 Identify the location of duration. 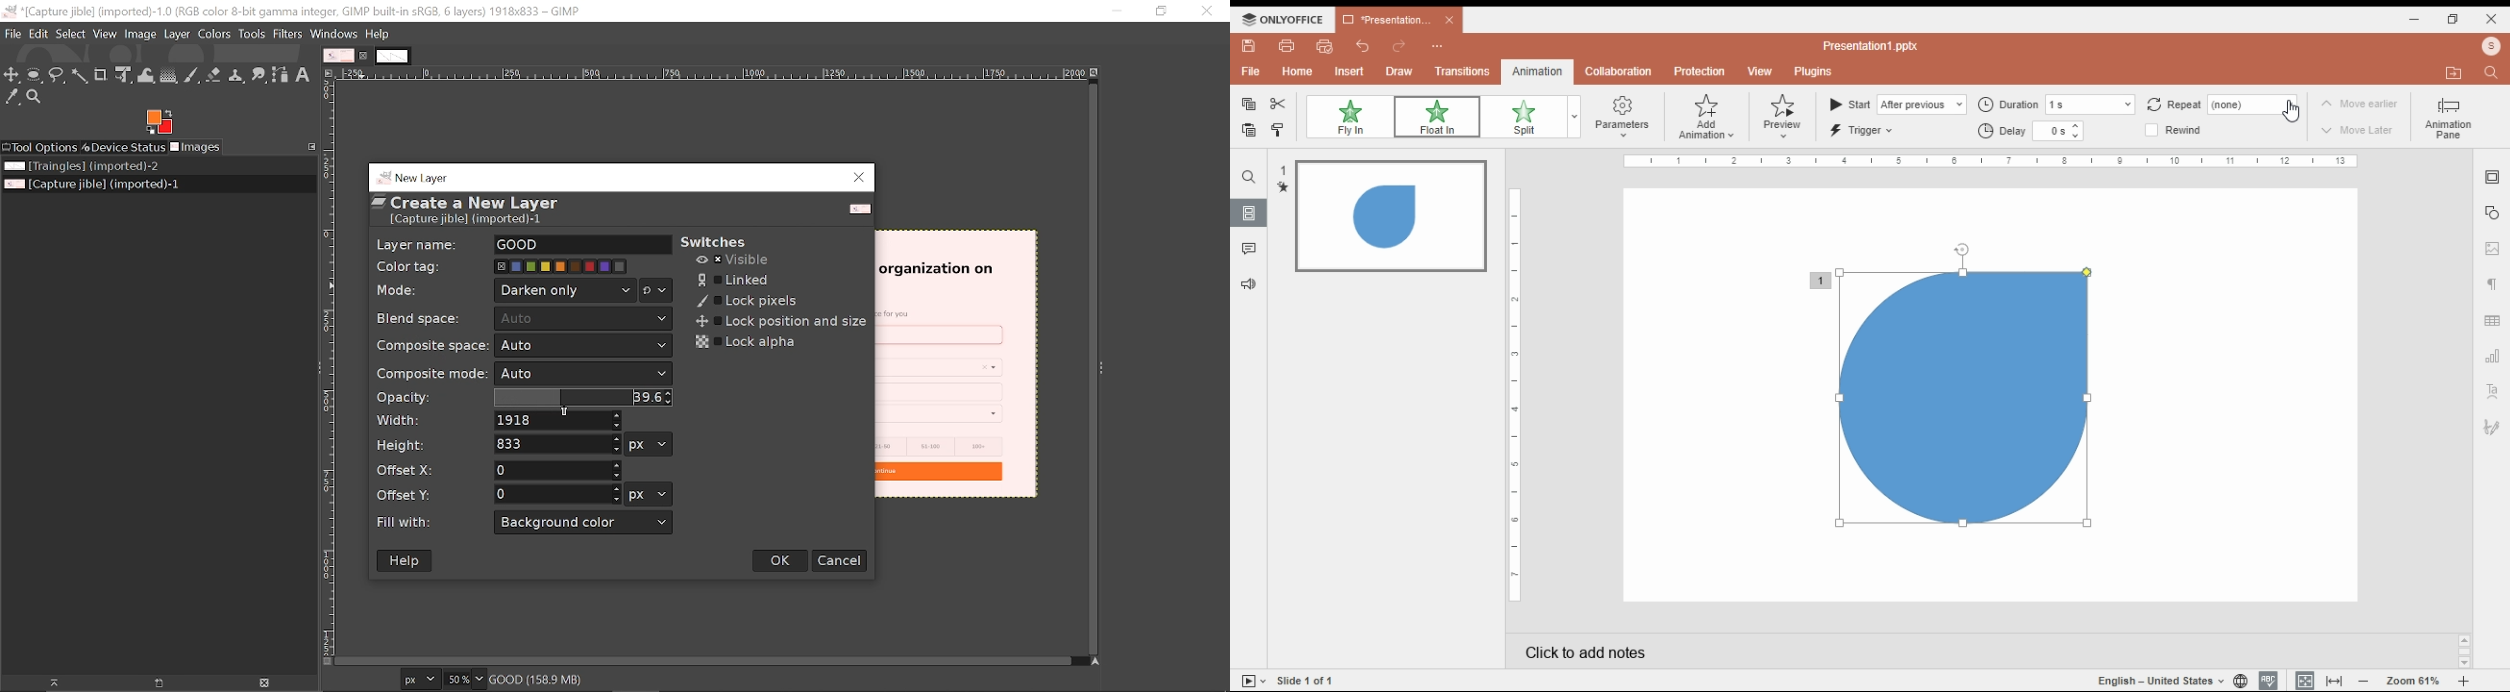
(2056, 103).